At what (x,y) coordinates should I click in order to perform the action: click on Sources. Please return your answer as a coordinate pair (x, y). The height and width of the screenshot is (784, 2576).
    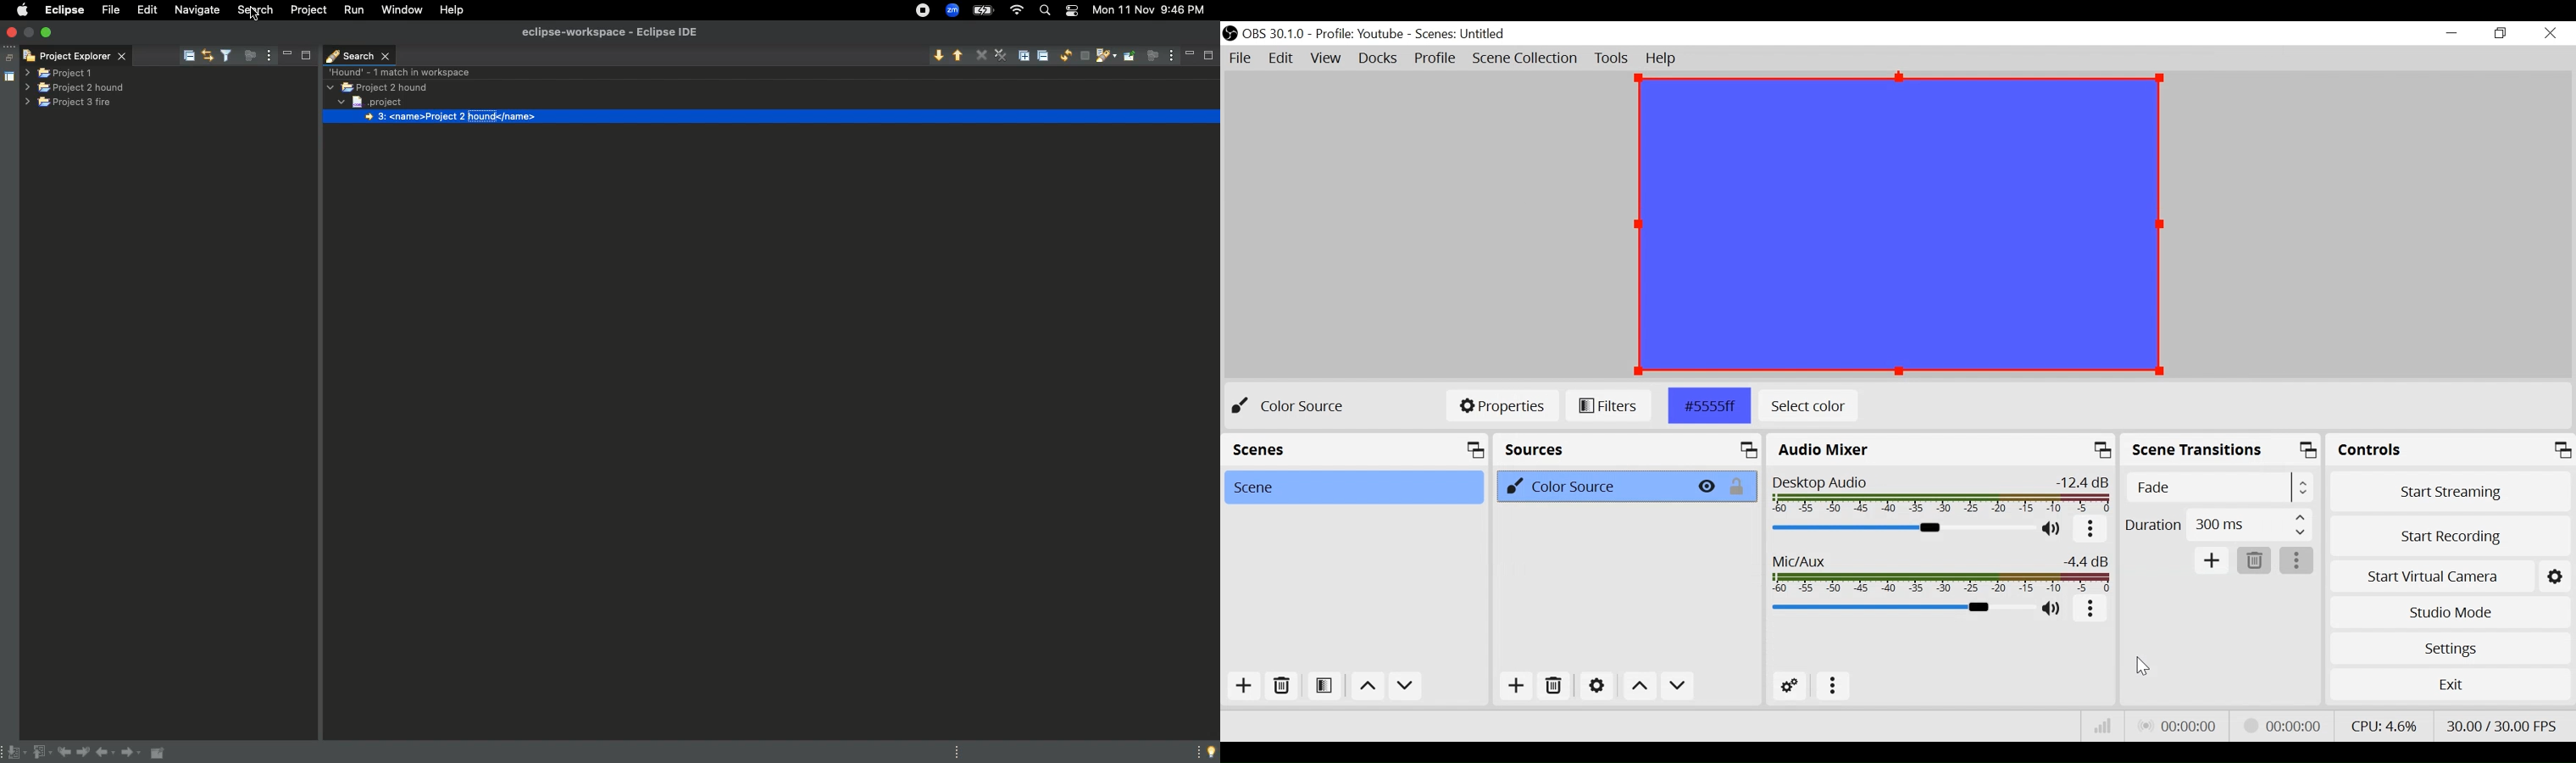
    Looking at the image, I should click on (1628, 451).